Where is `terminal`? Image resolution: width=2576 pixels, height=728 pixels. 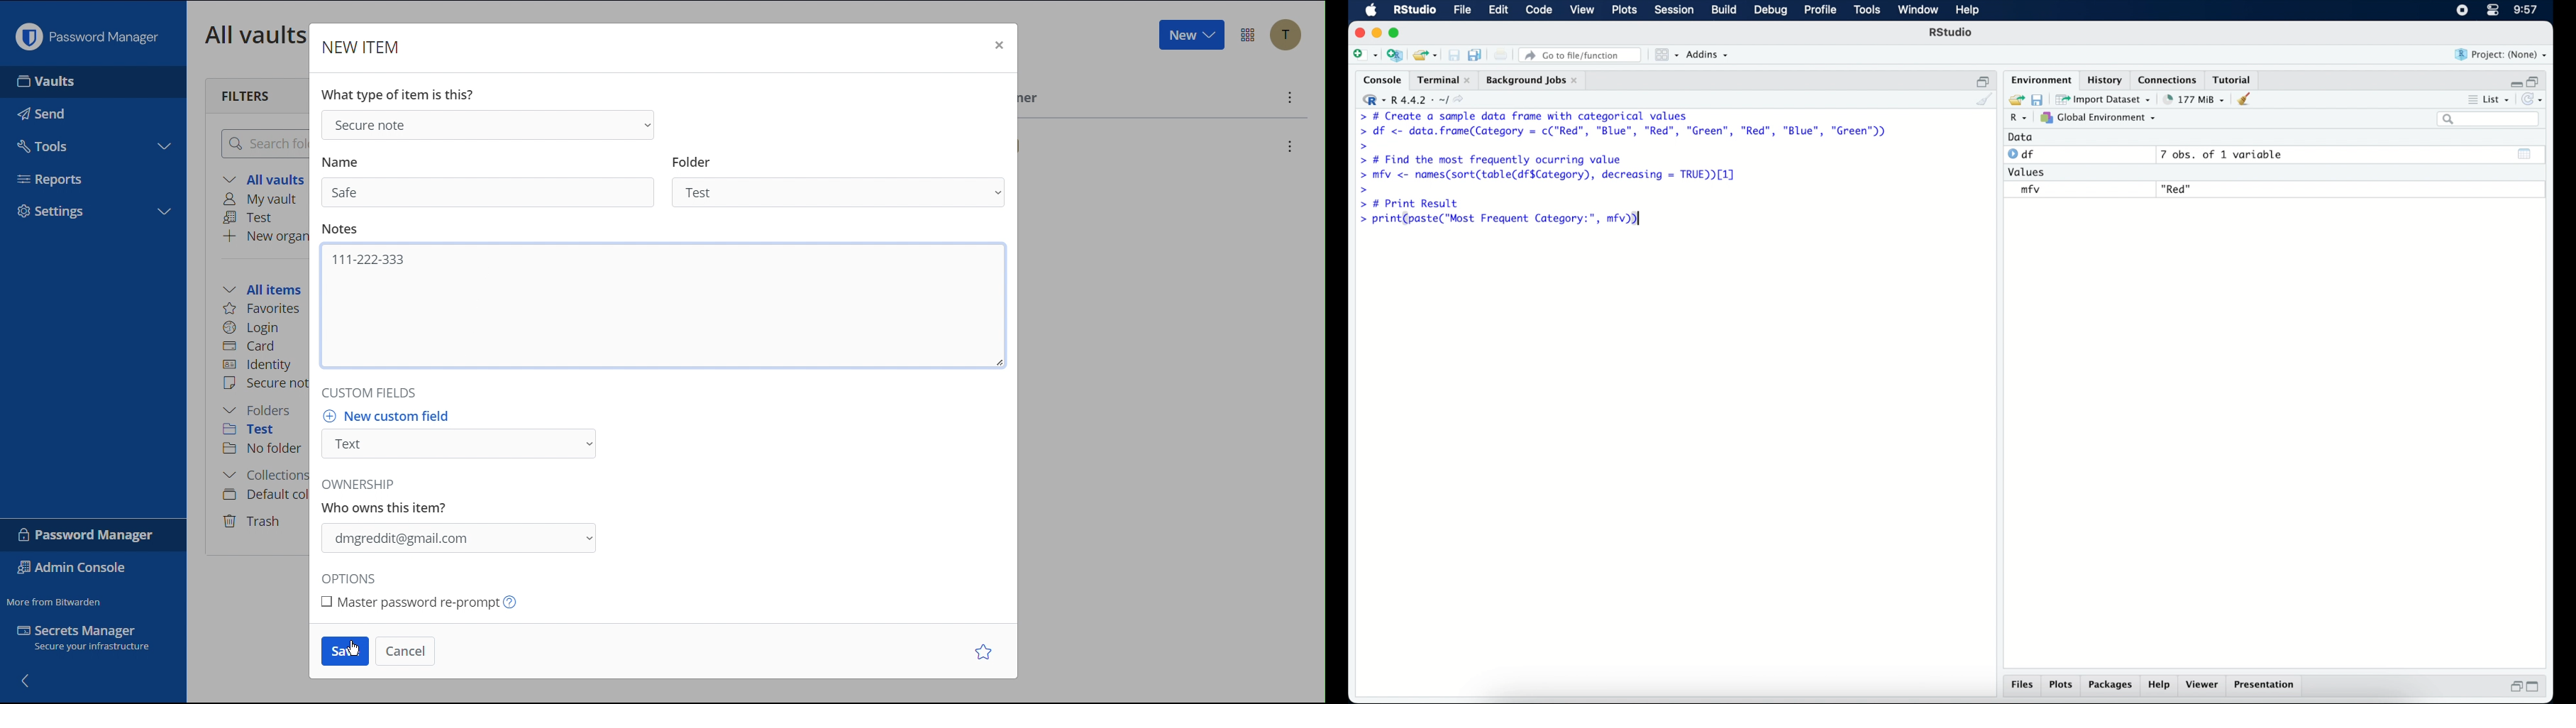 terminal is located at coordinates (1442, 78).